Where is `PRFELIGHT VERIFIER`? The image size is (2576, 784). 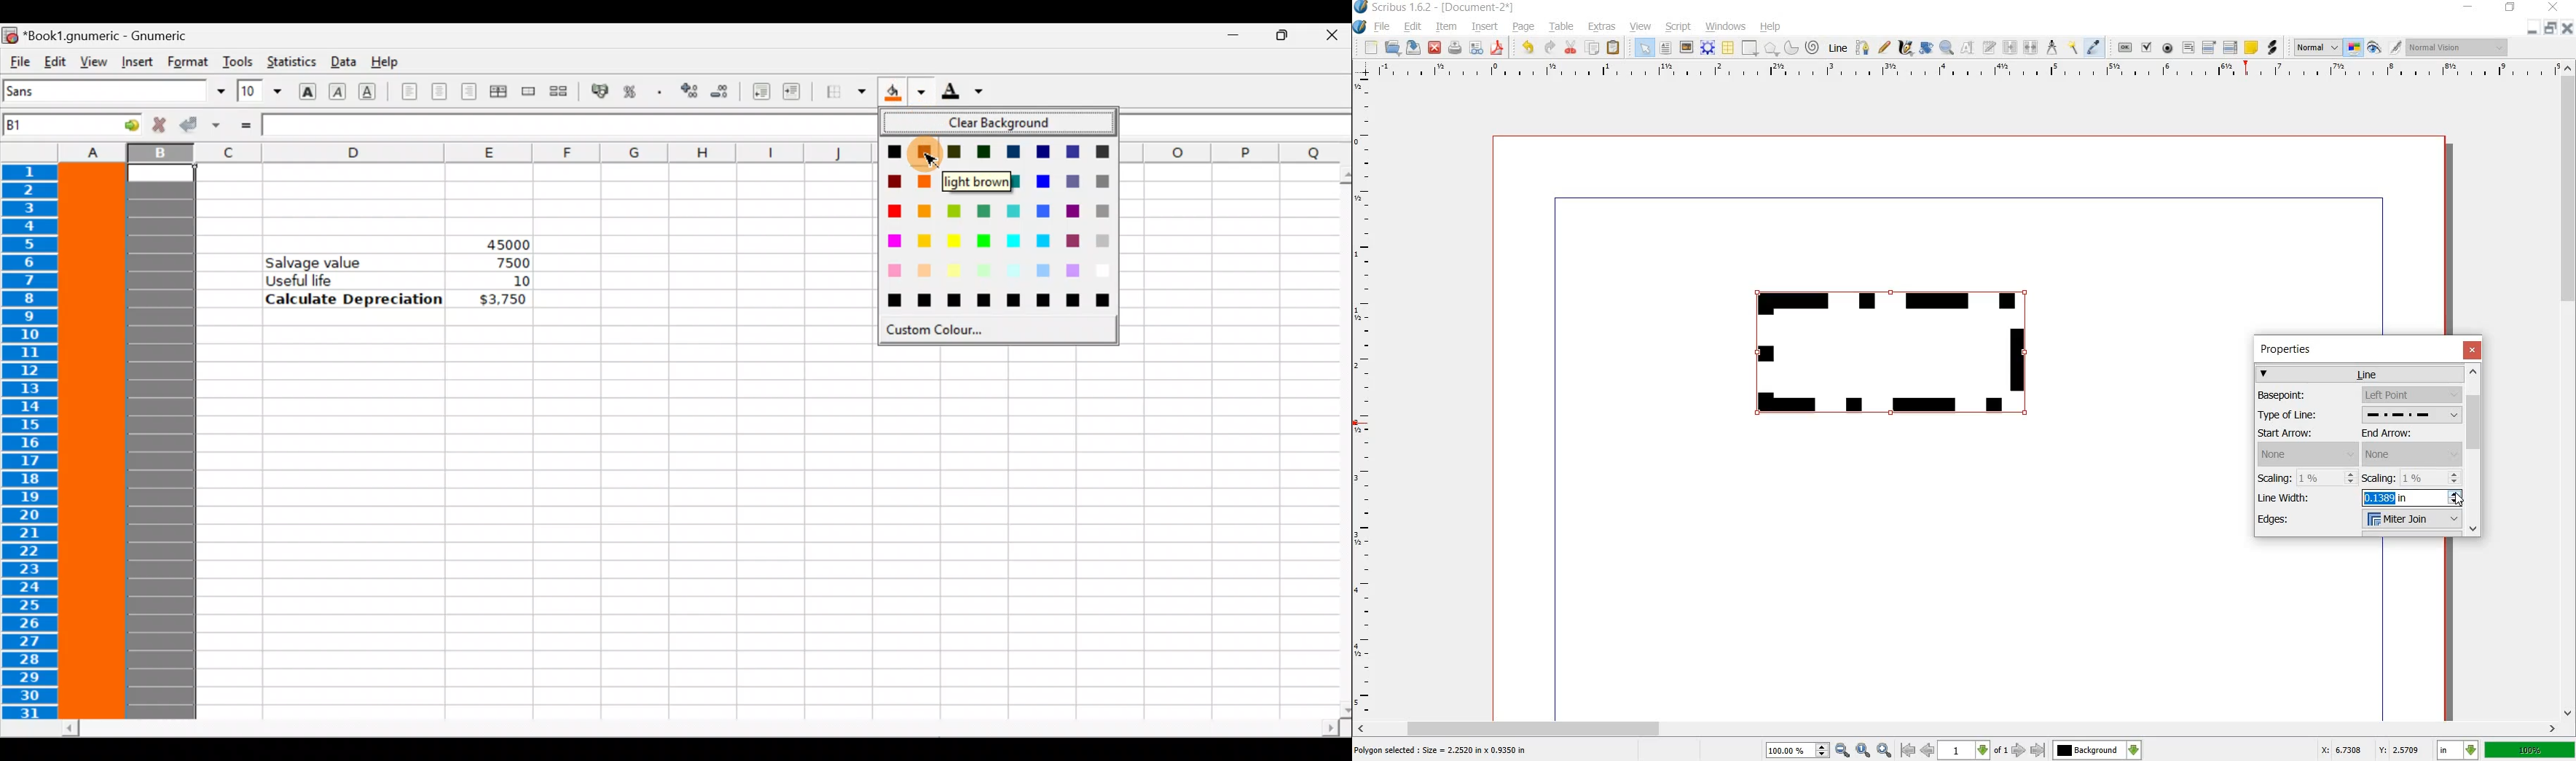 PRFELIGHT VERIFIER is located at coordinates (1476, 49).